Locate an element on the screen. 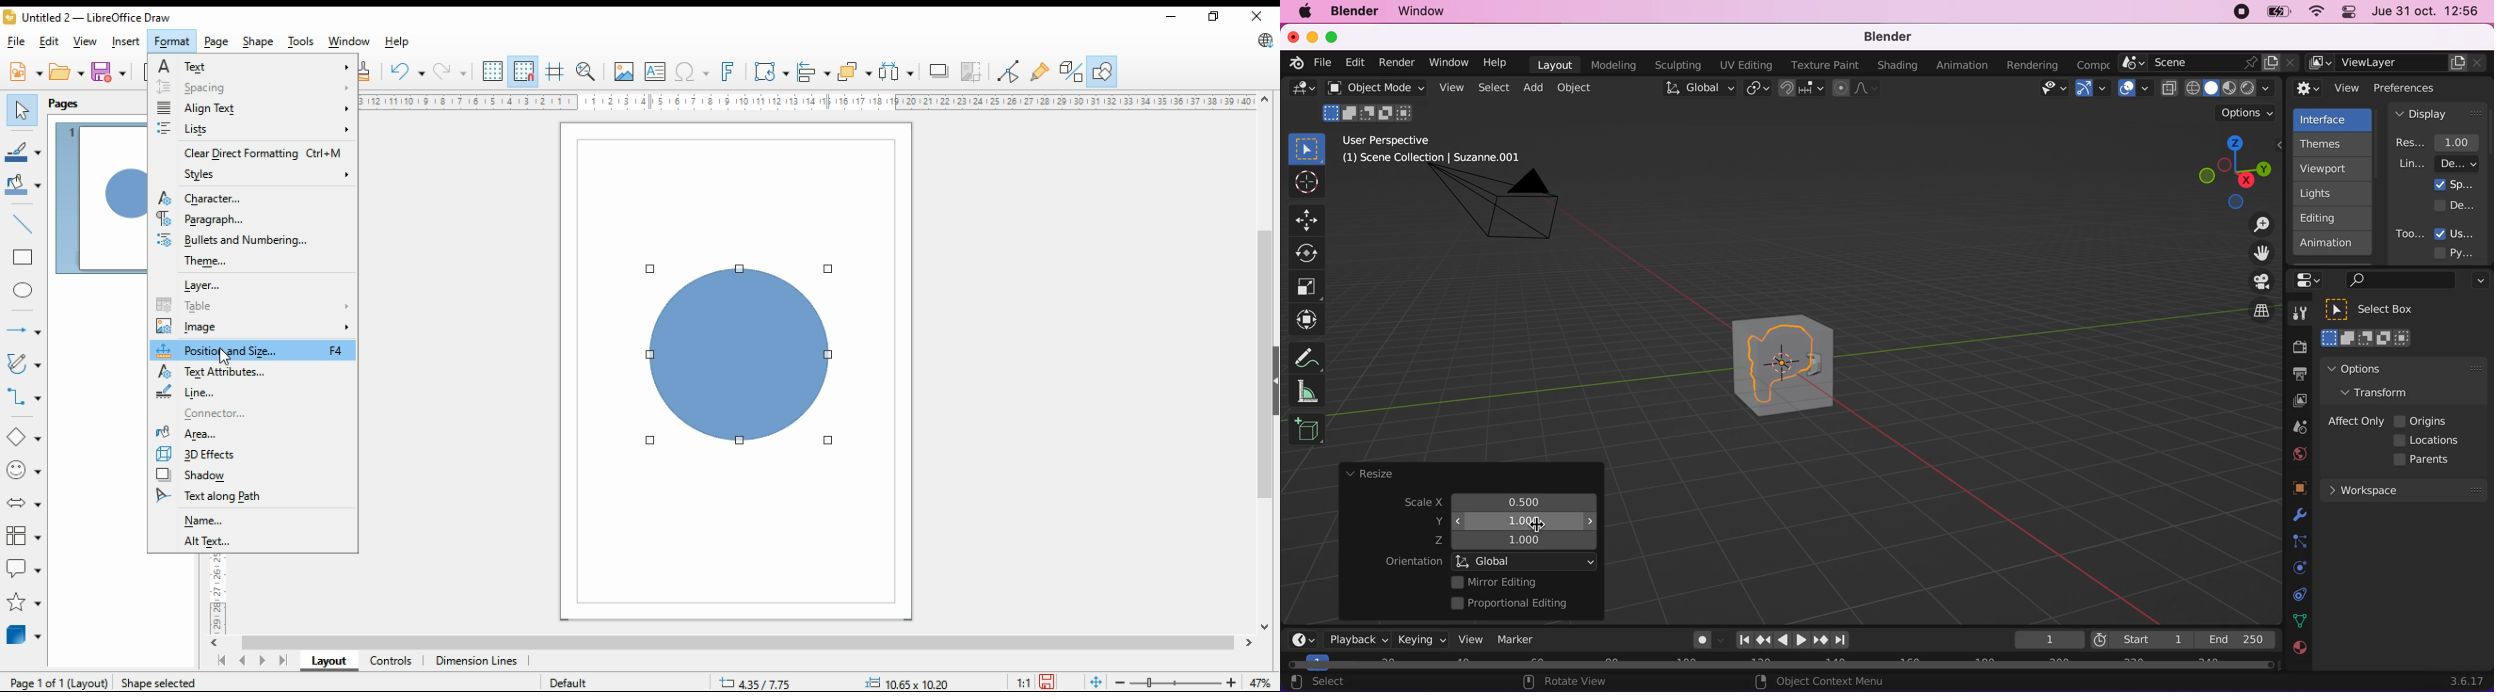 This screenshot has width=2520, height=700. global is located at coordinates (1697, 90).